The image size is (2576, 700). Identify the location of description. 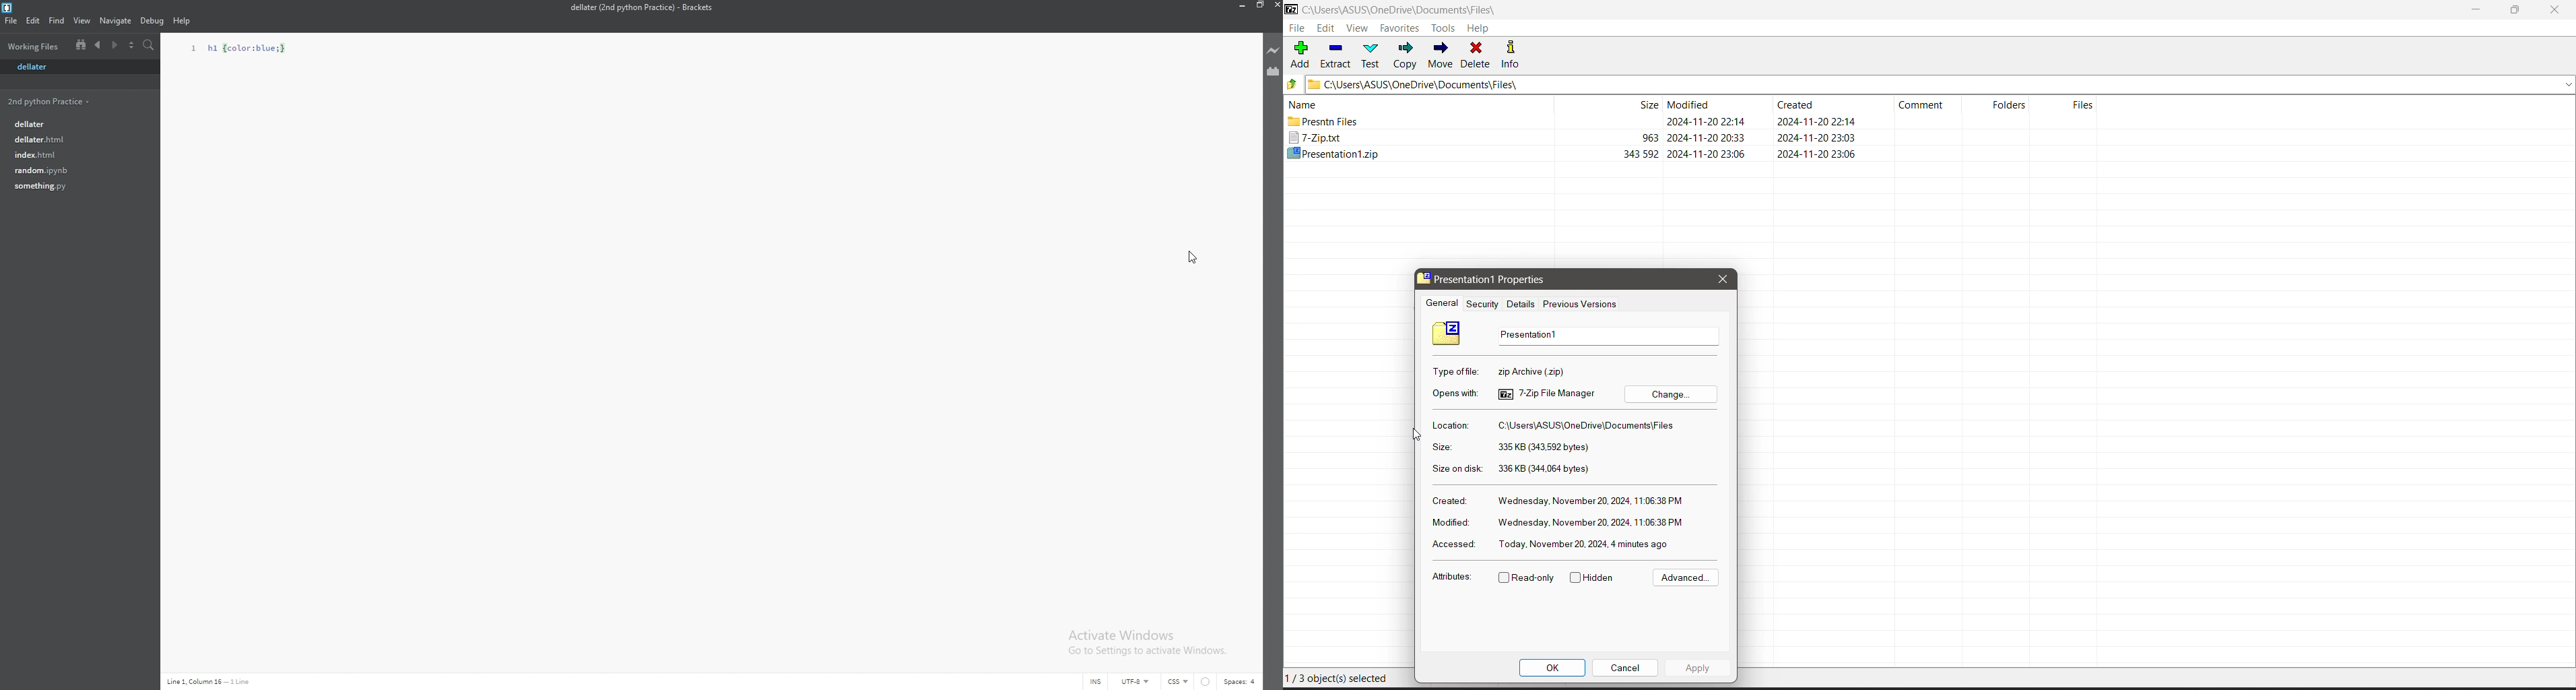
(208, 681).